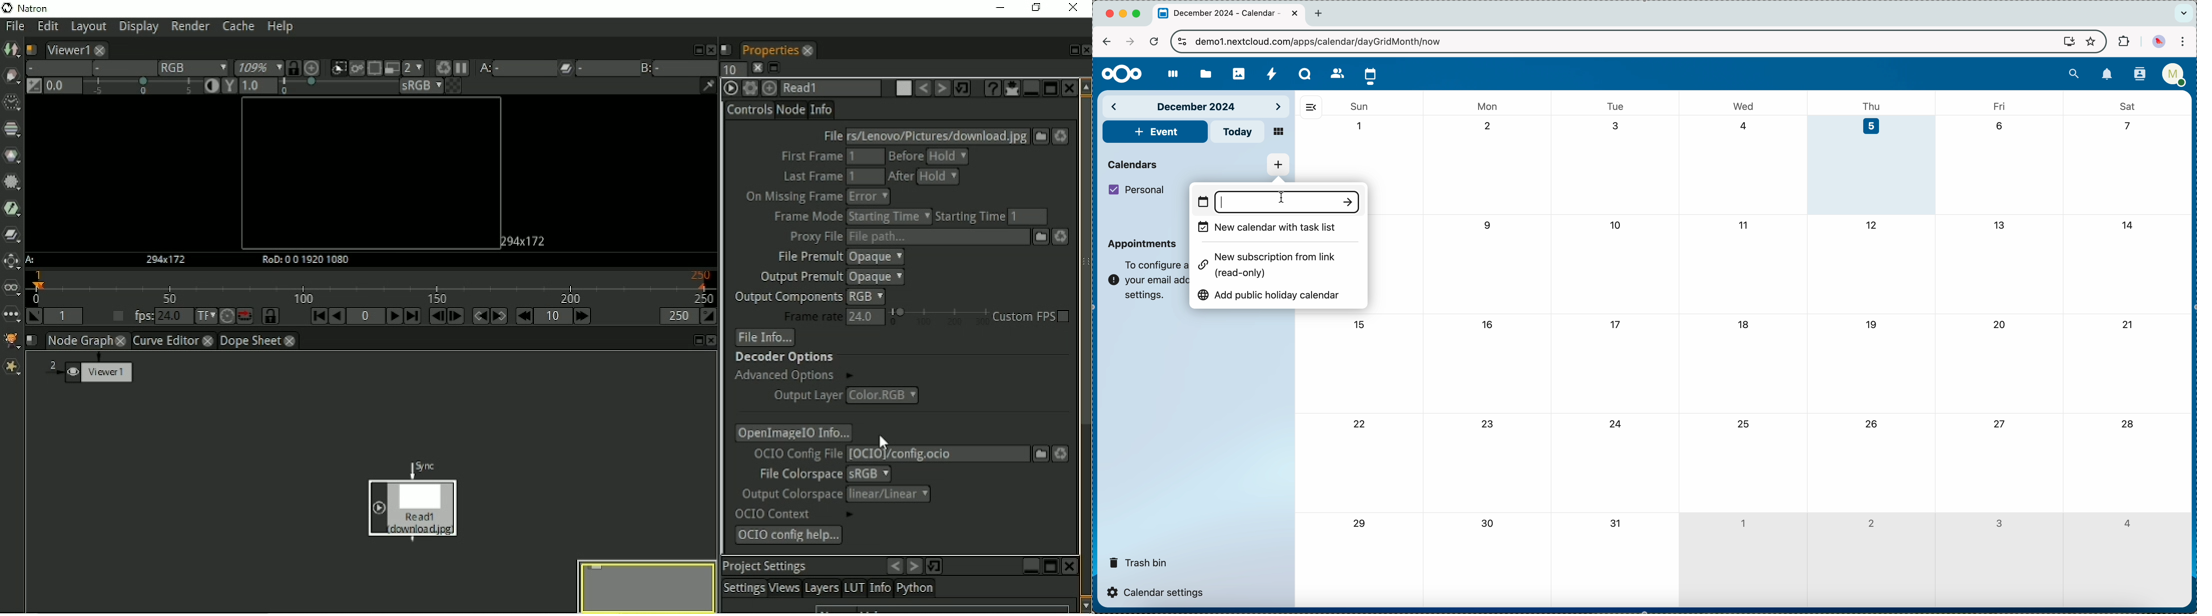  What do you see at coordinates (1169, 75) in the screenshot?
I see `dashboard` at bounding box center [1169, 75].